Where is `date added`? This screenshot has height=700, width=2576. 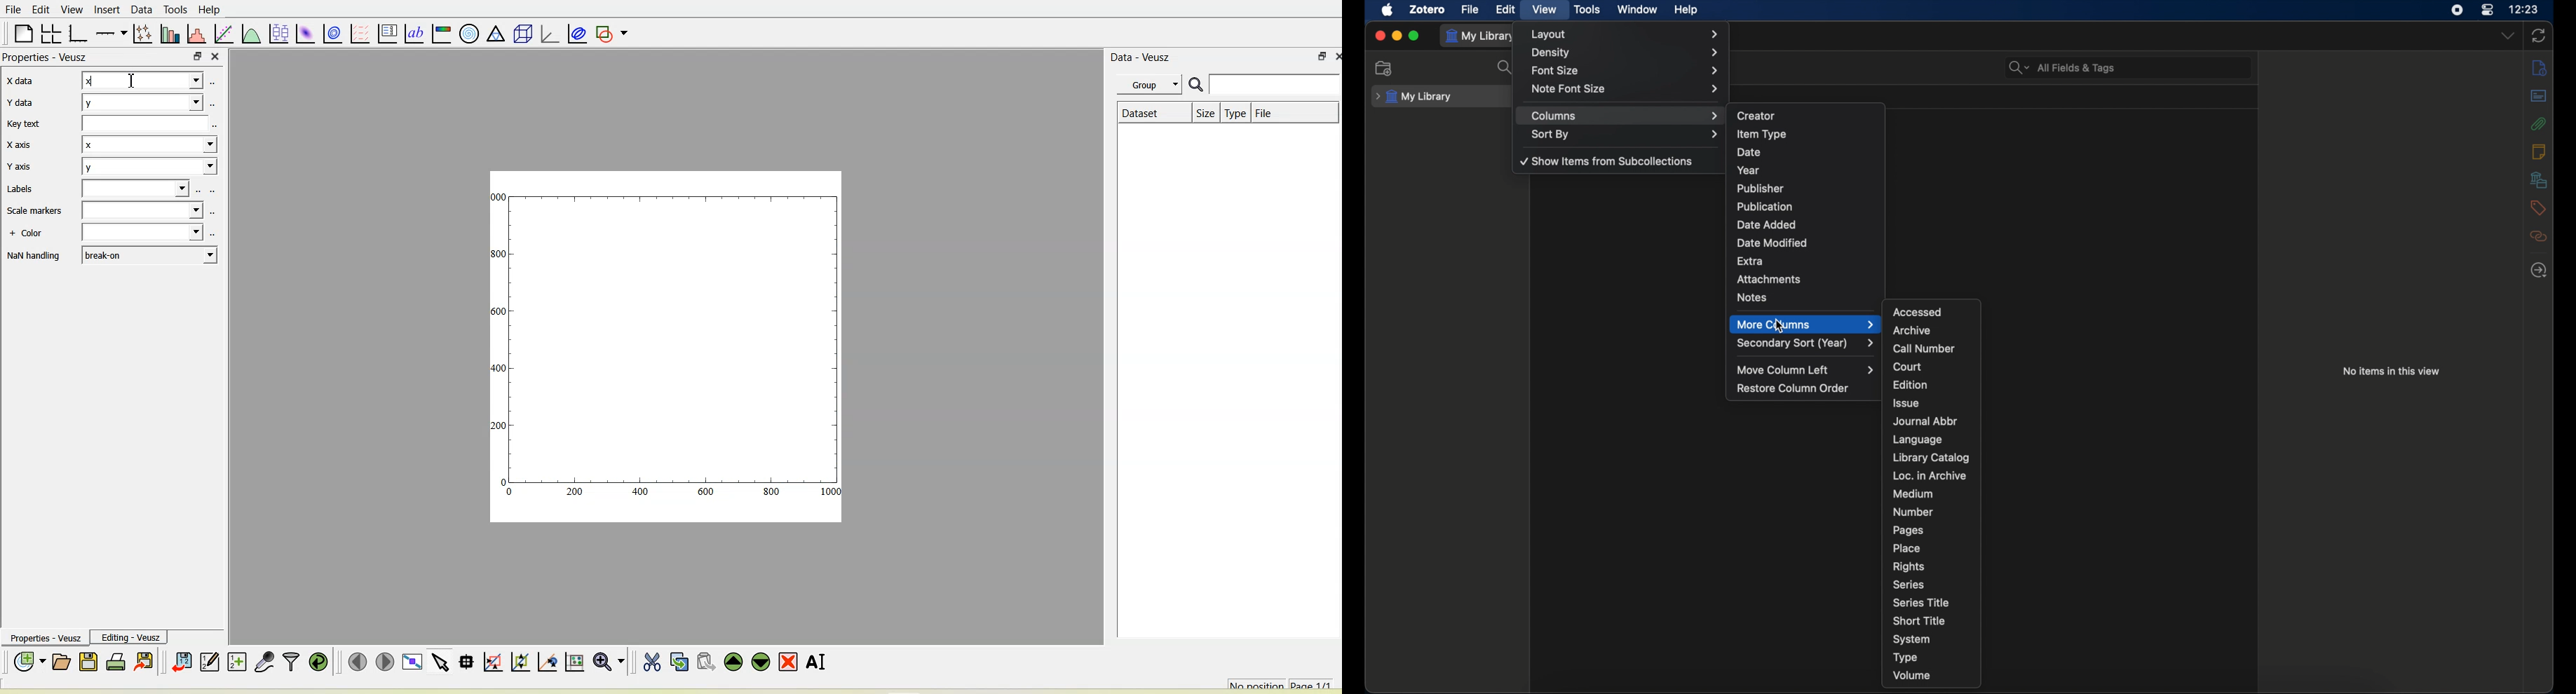
date added is located at coordinates (1767, 224).